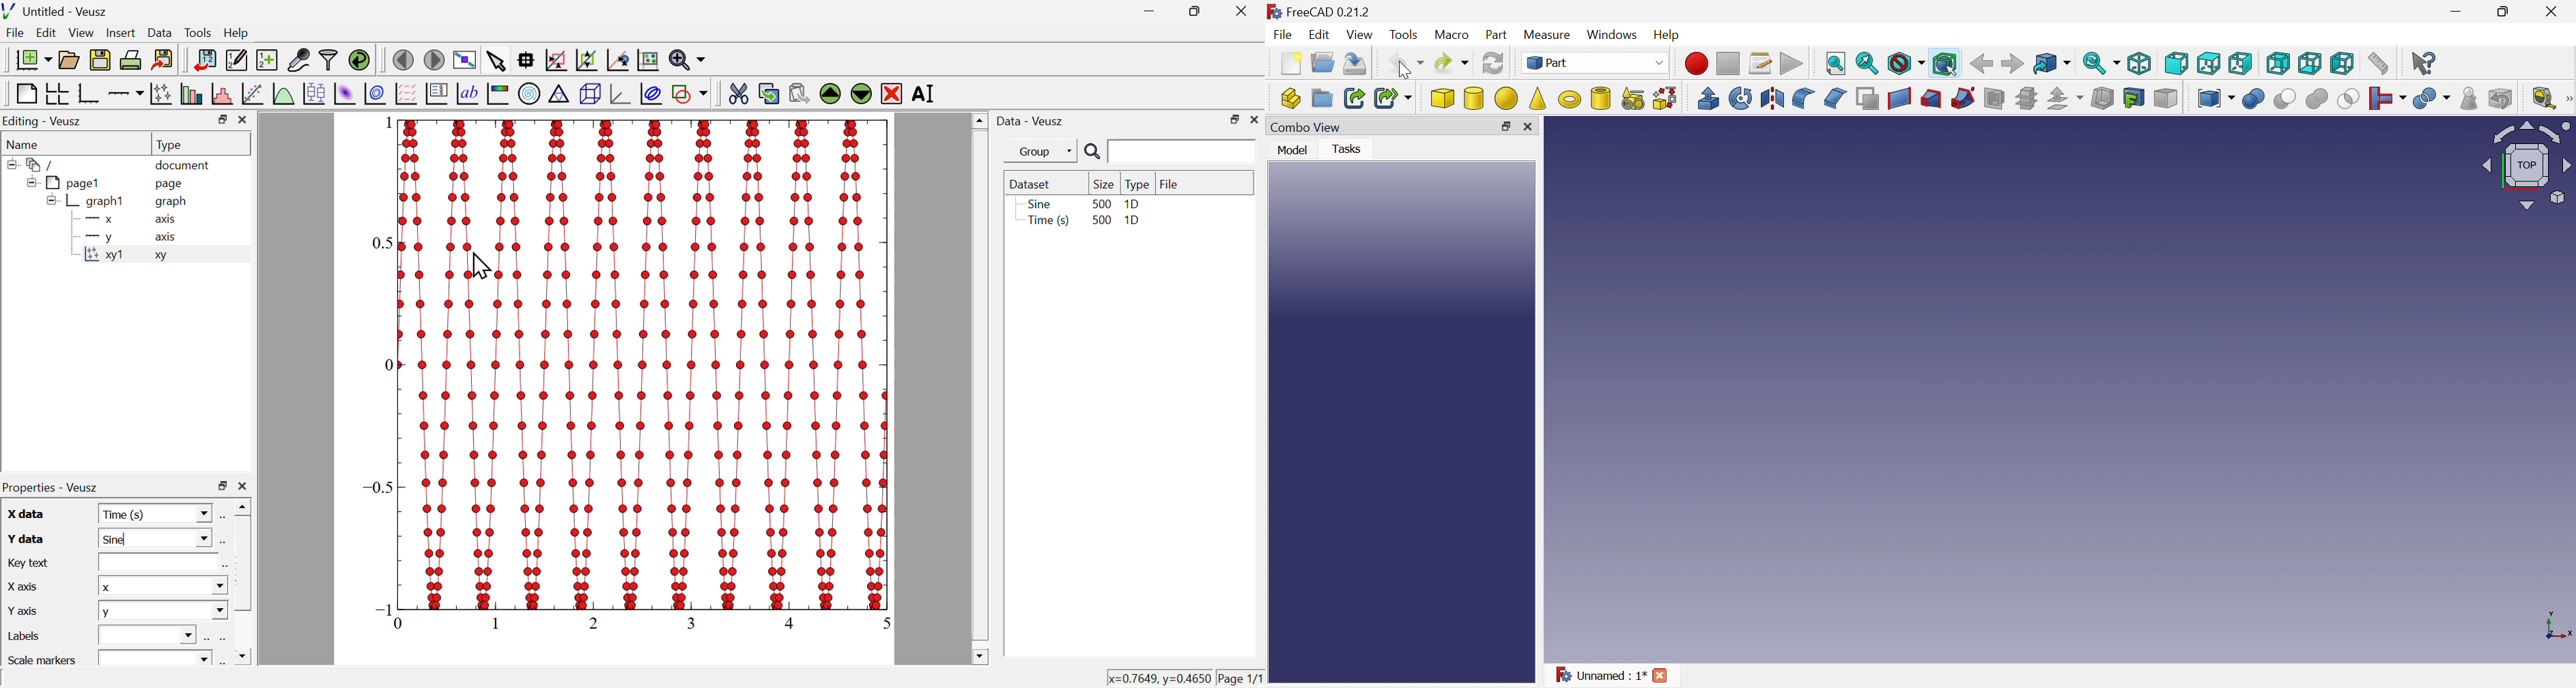 The height and width of the screenshot is (700, 2576). Describe the element at coordinates (619, 60) in the screenshot. I see `recenter graph axes` at that location.